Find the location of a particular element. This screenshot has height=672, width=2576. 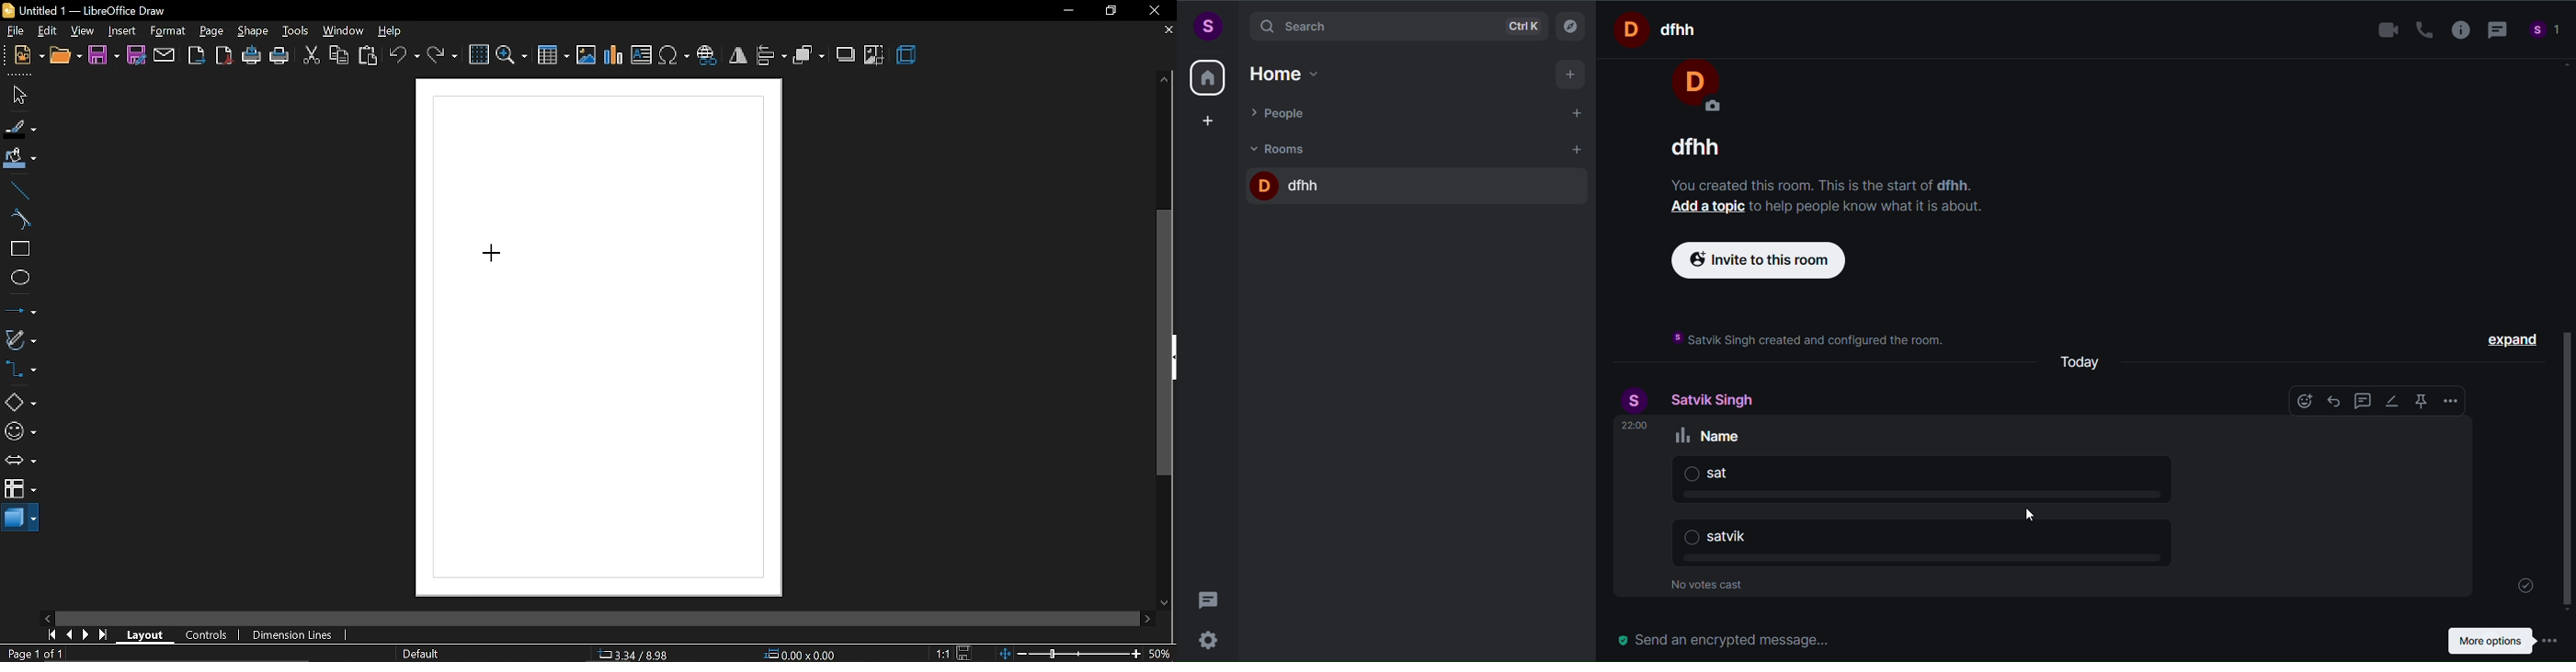

reply in thread is located at coordinates (2359, 402).